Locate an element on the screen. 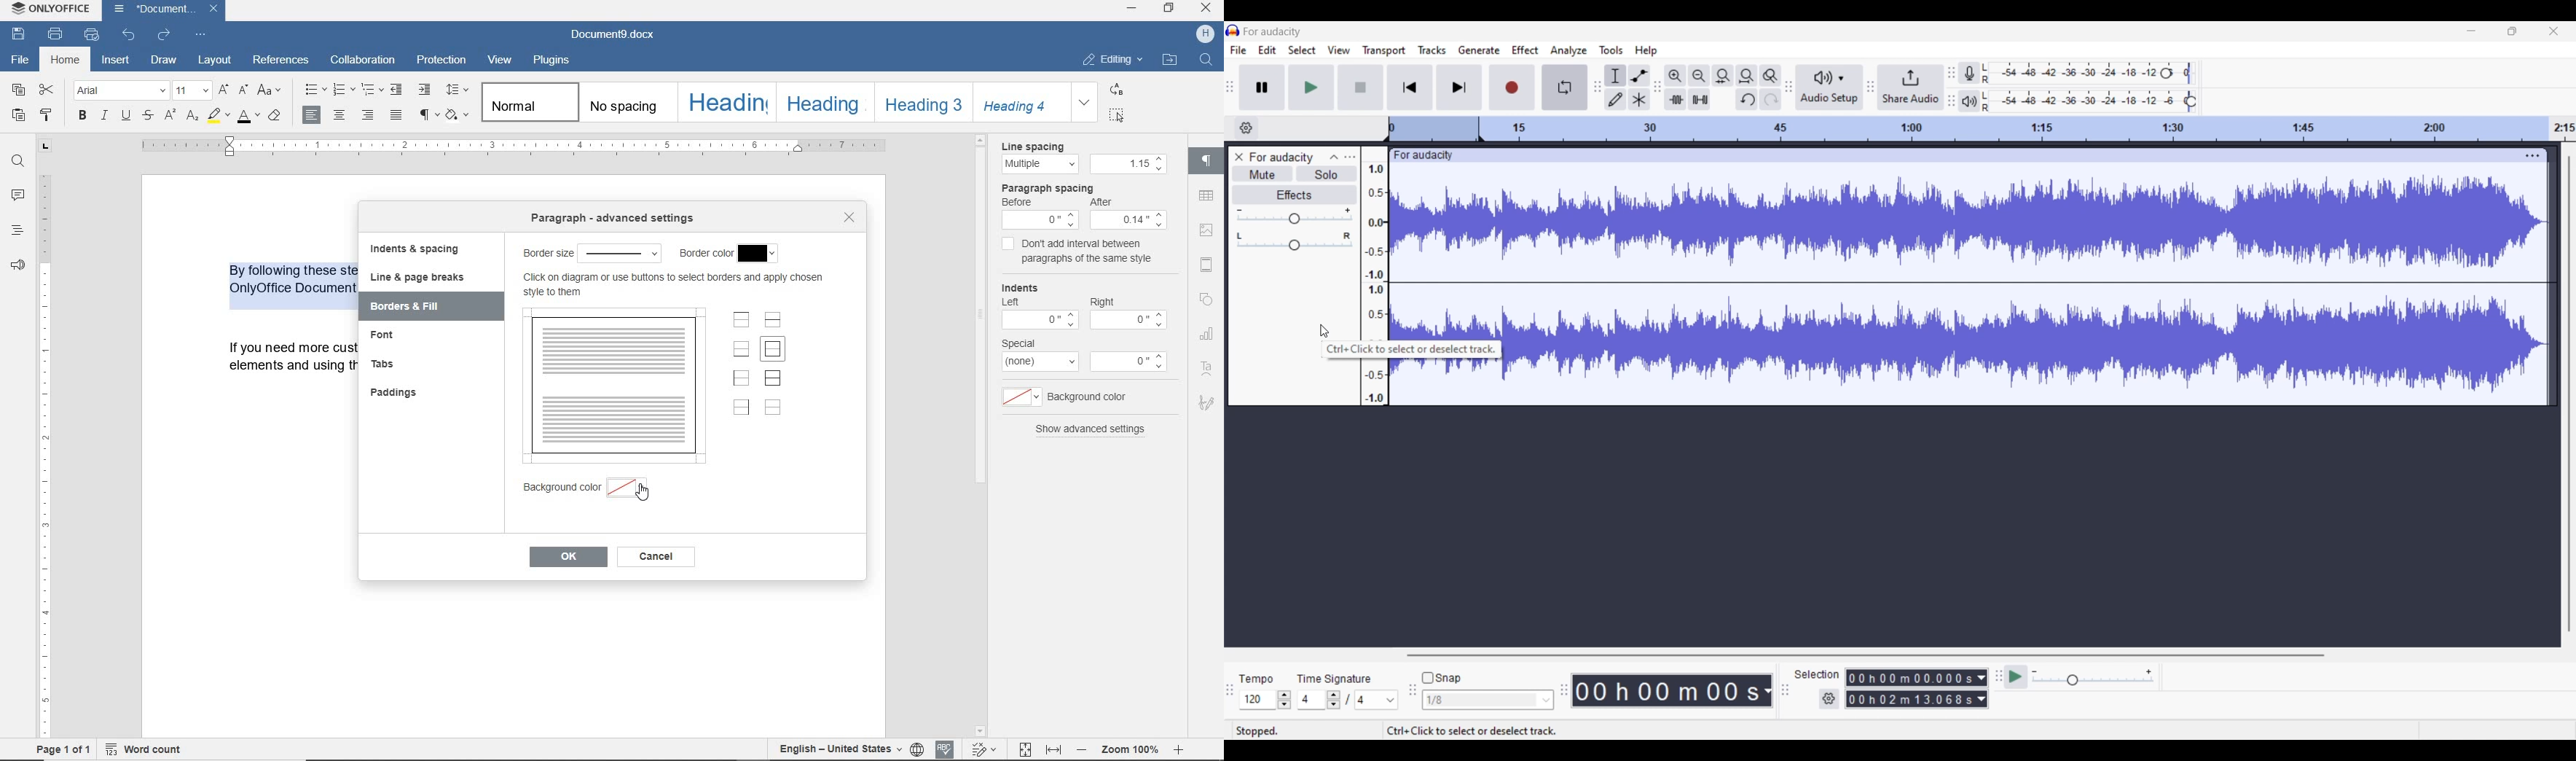 The height and width of the screenshot is (784, 2576). TIme signature is located at coordinates (1335, 677).